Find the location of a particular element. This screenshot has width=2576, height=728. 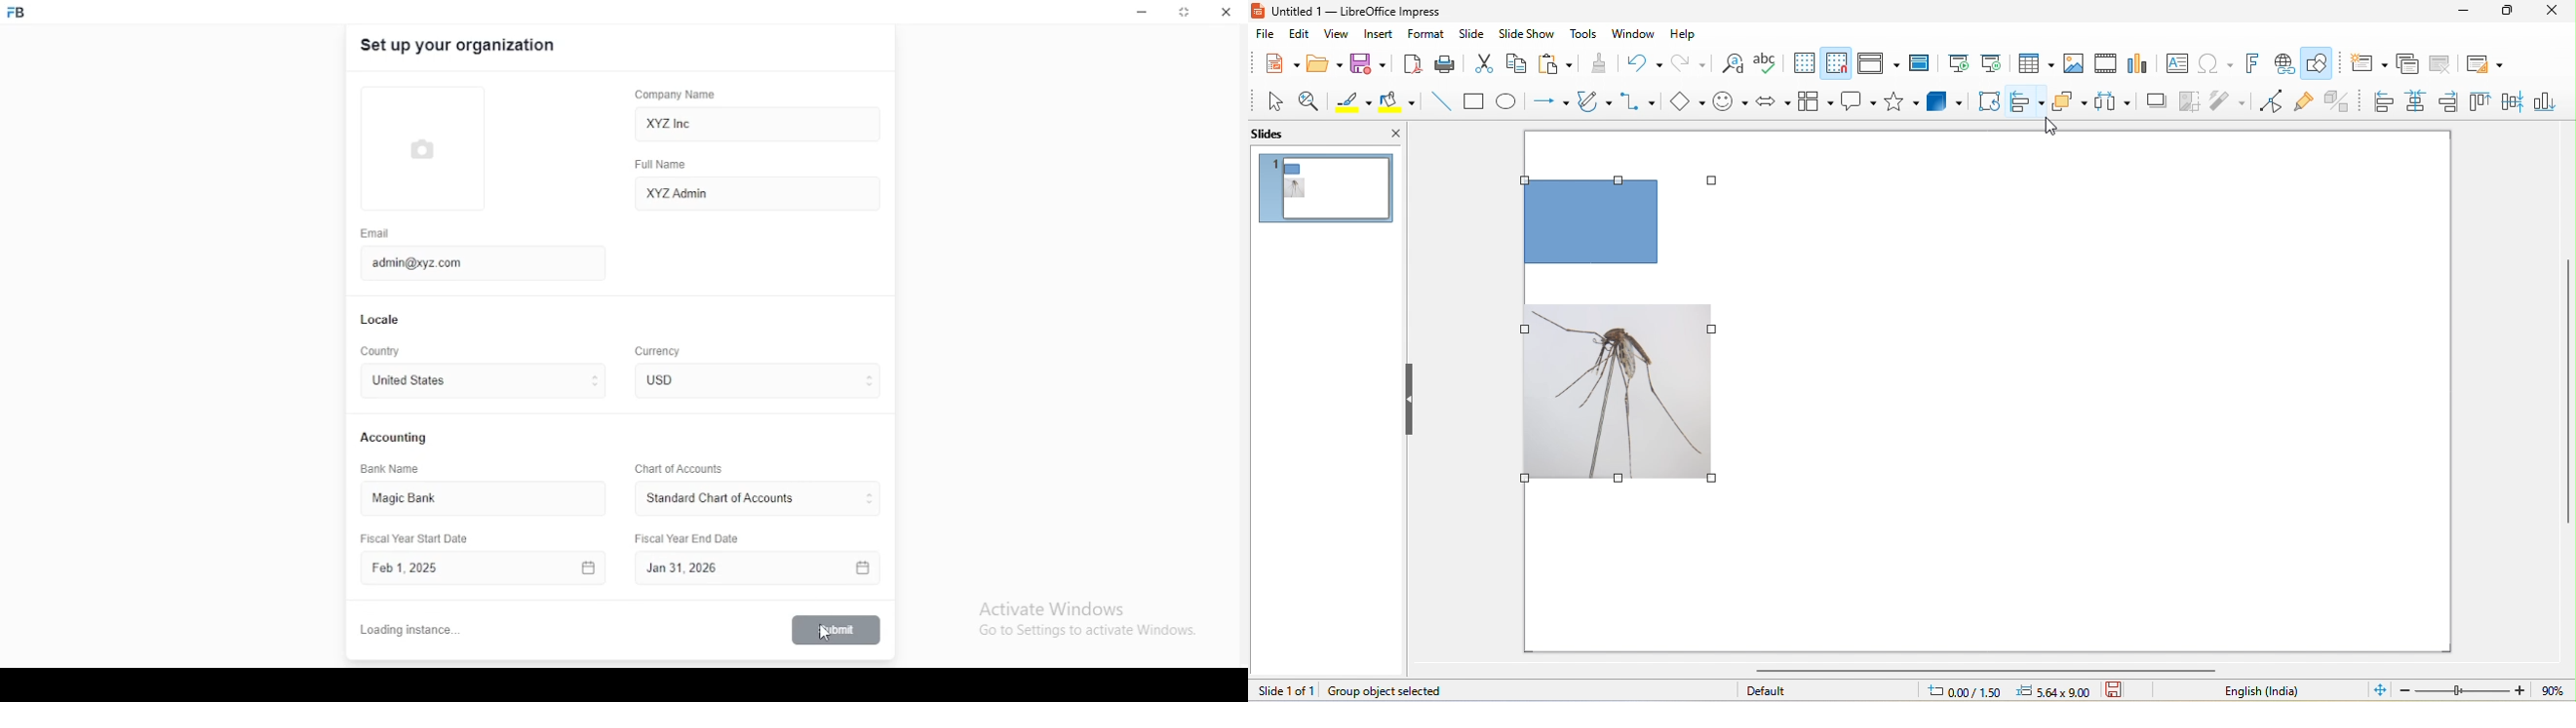

untitled 1- libreoffice impress is located at coordinates (1371, 13).